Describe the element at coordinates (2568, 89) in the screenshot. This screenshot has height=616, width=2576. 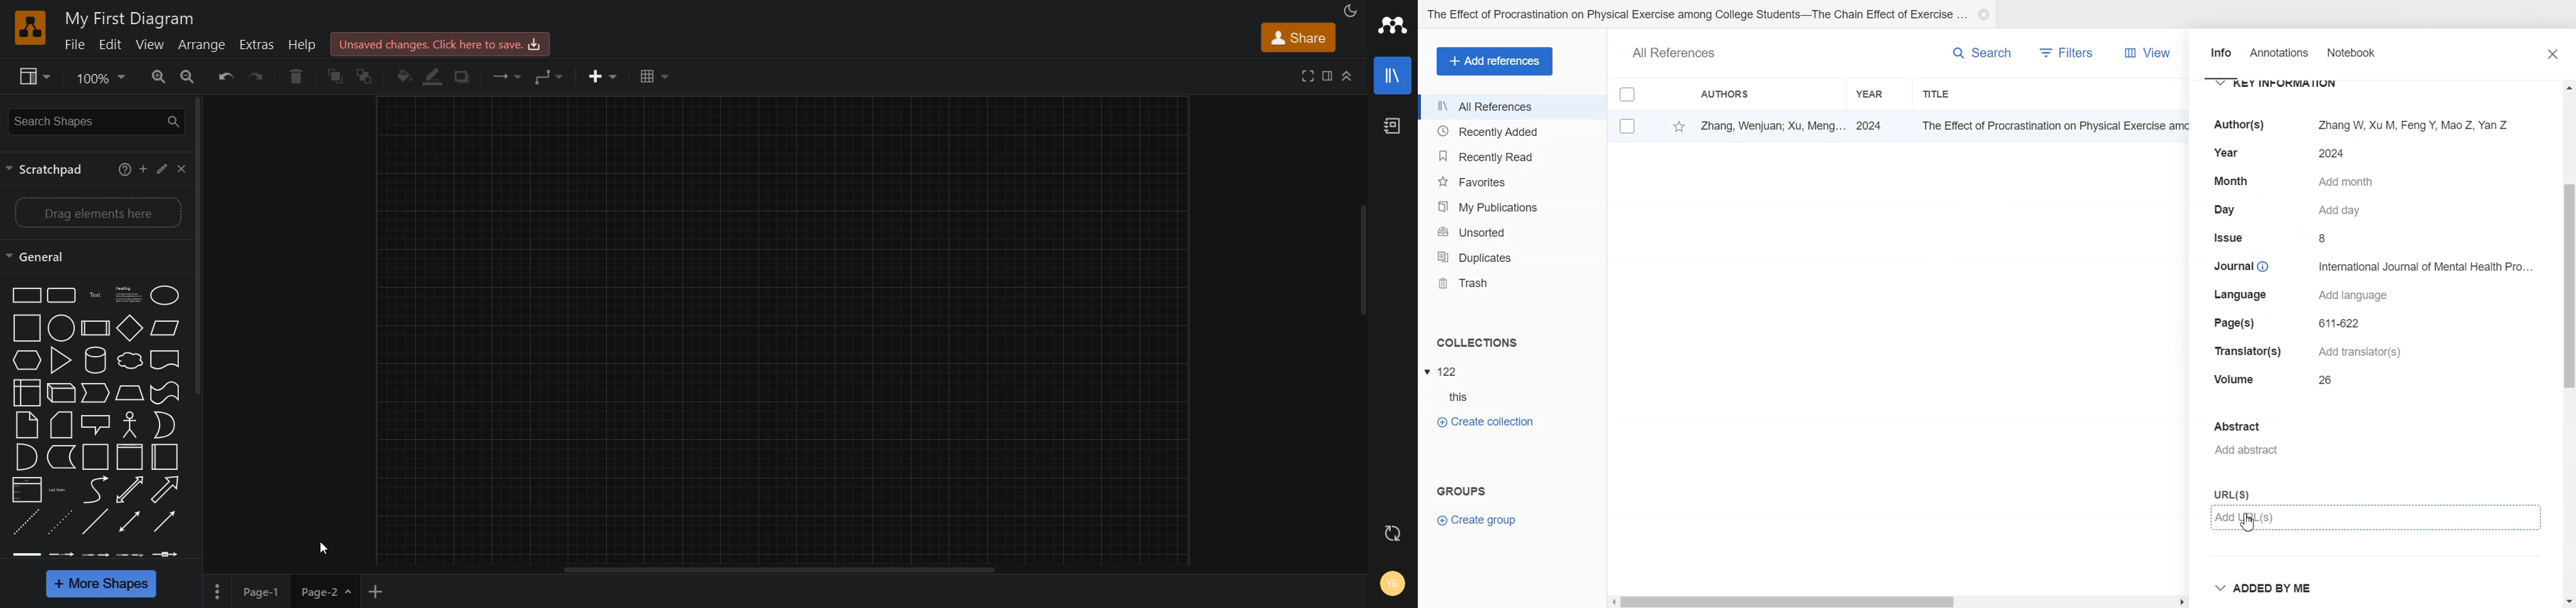
I see `Up` at that location.